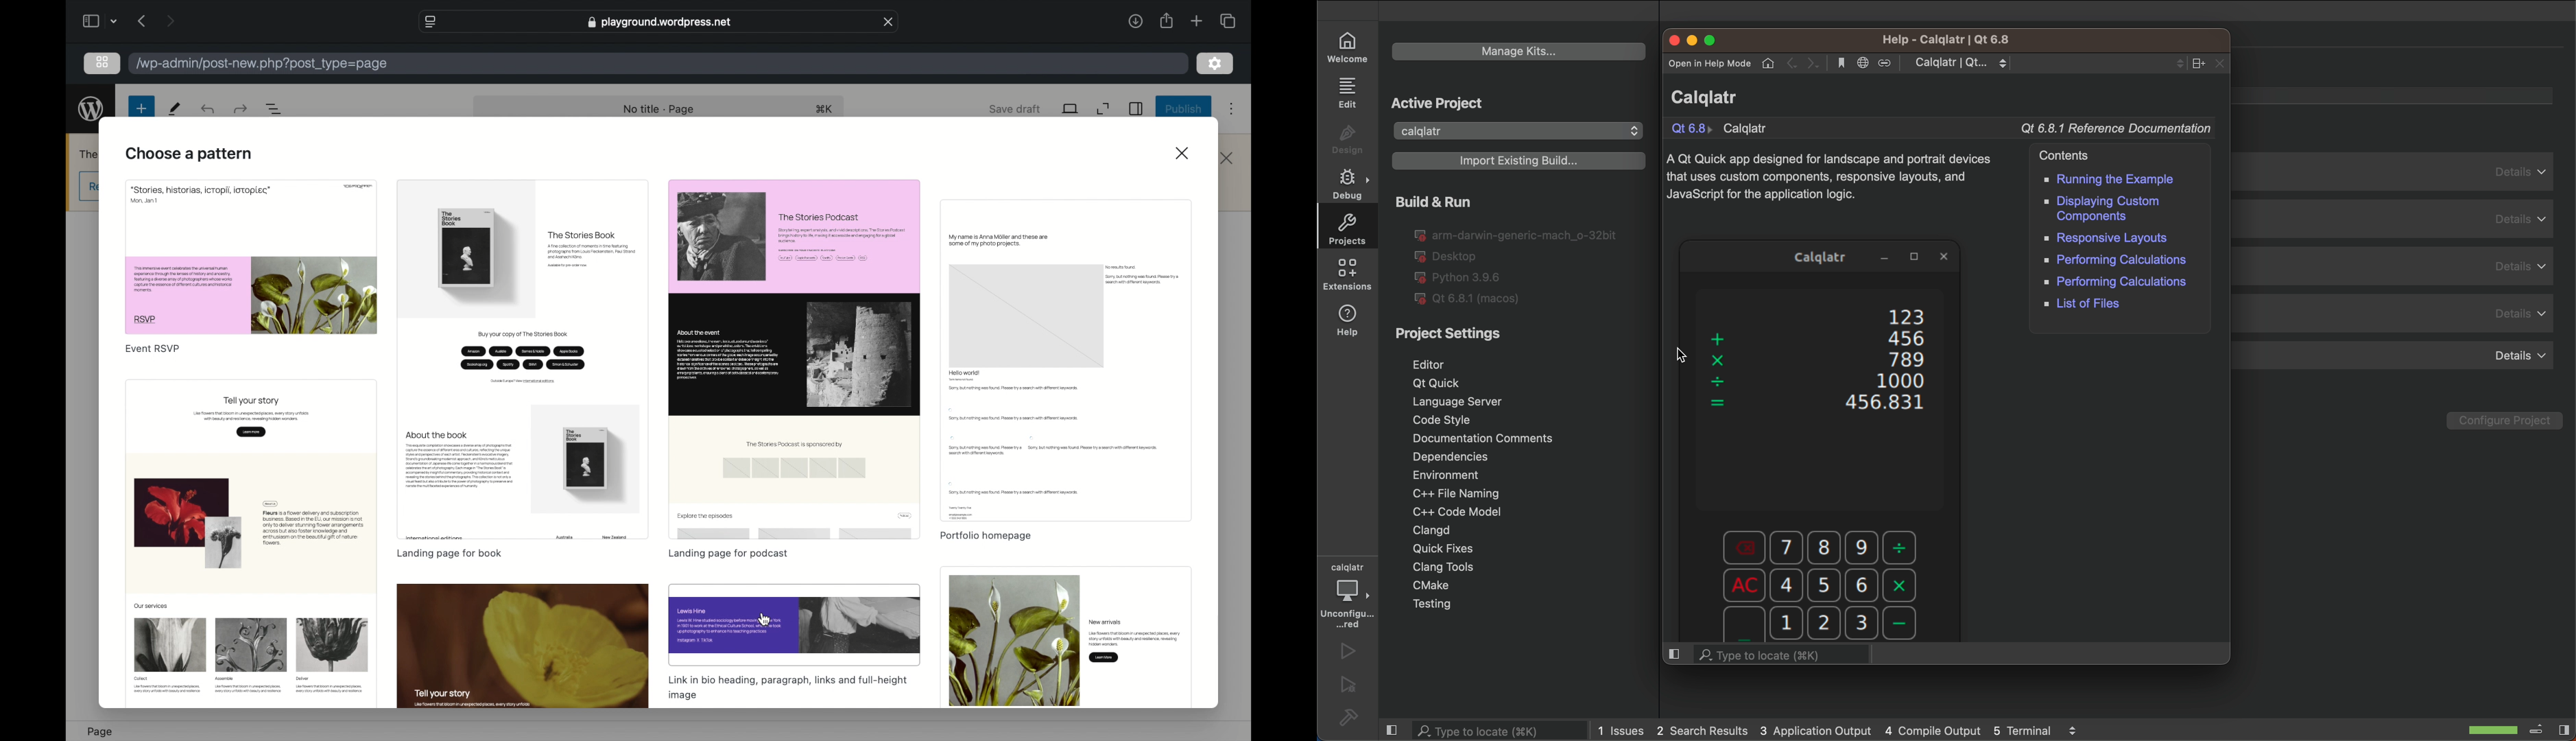 The image size is (2576, 756). What do you see at coordinates (2394, 220) in the screenshot?
I see `details` at bounding box center [2394, 220].